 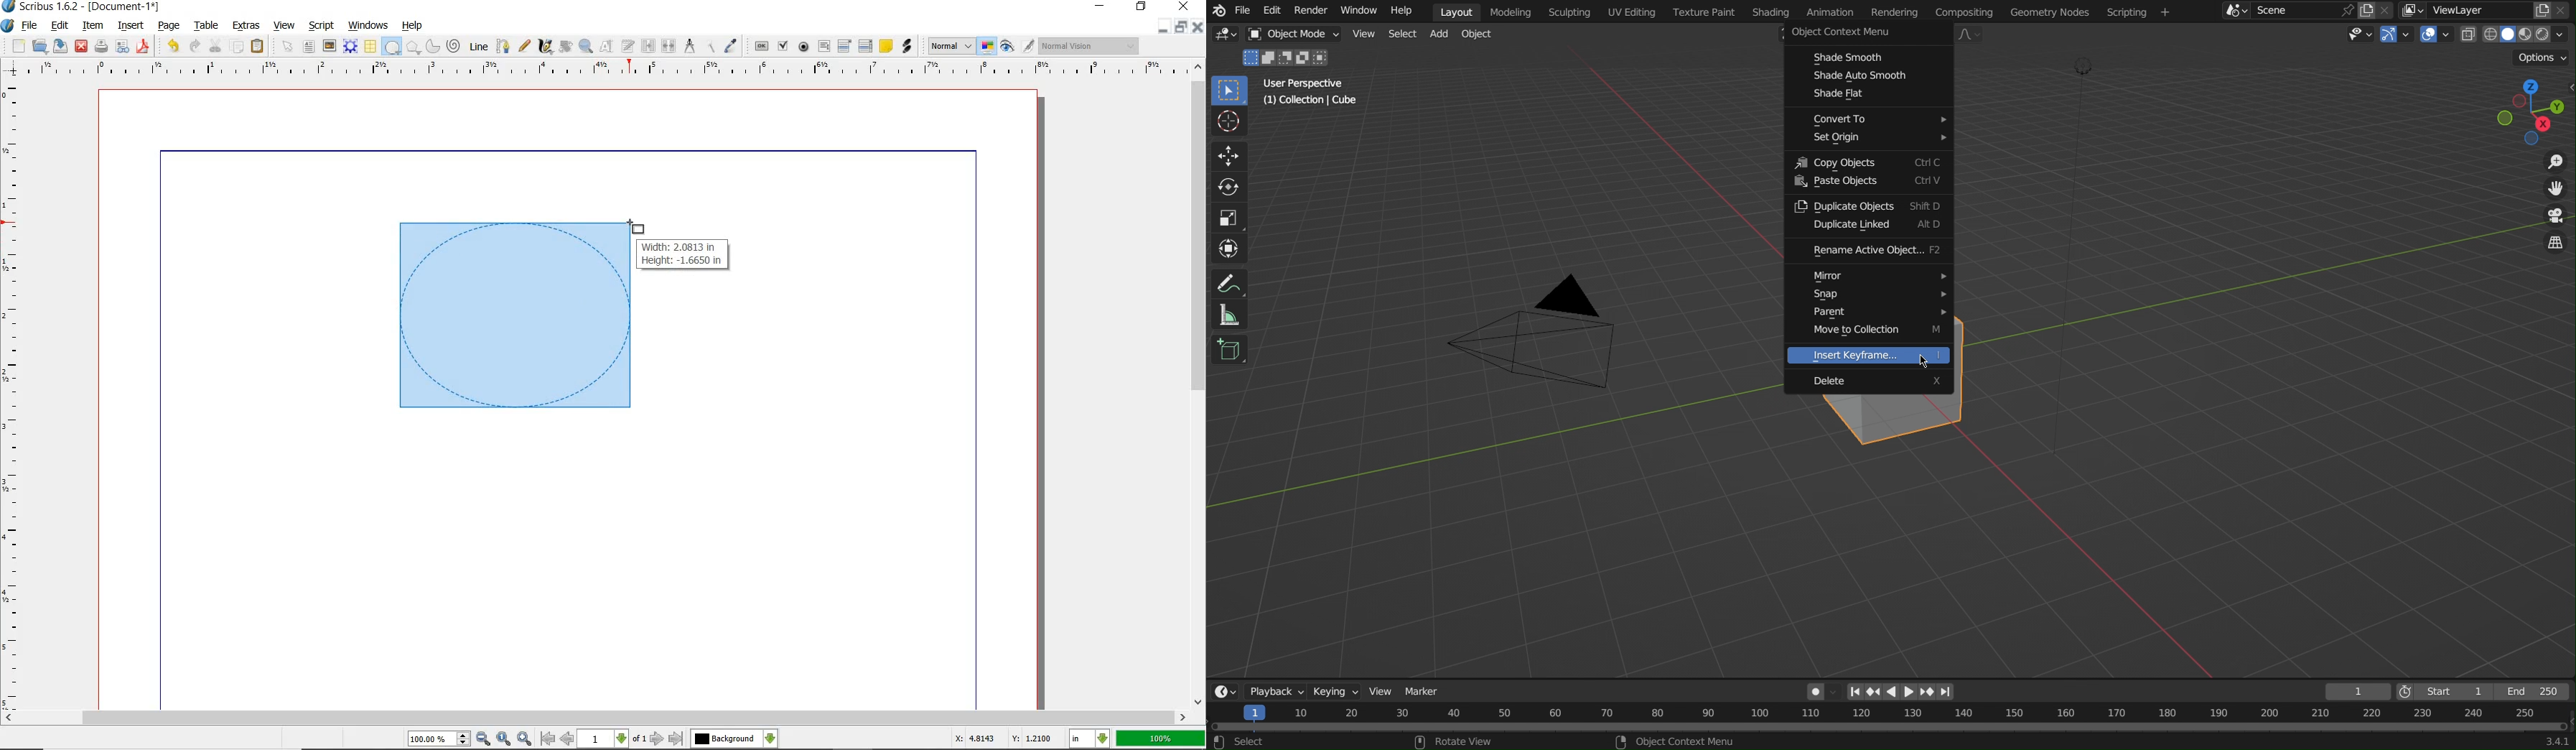 I want to click on right, so click(x=1911, y=692).